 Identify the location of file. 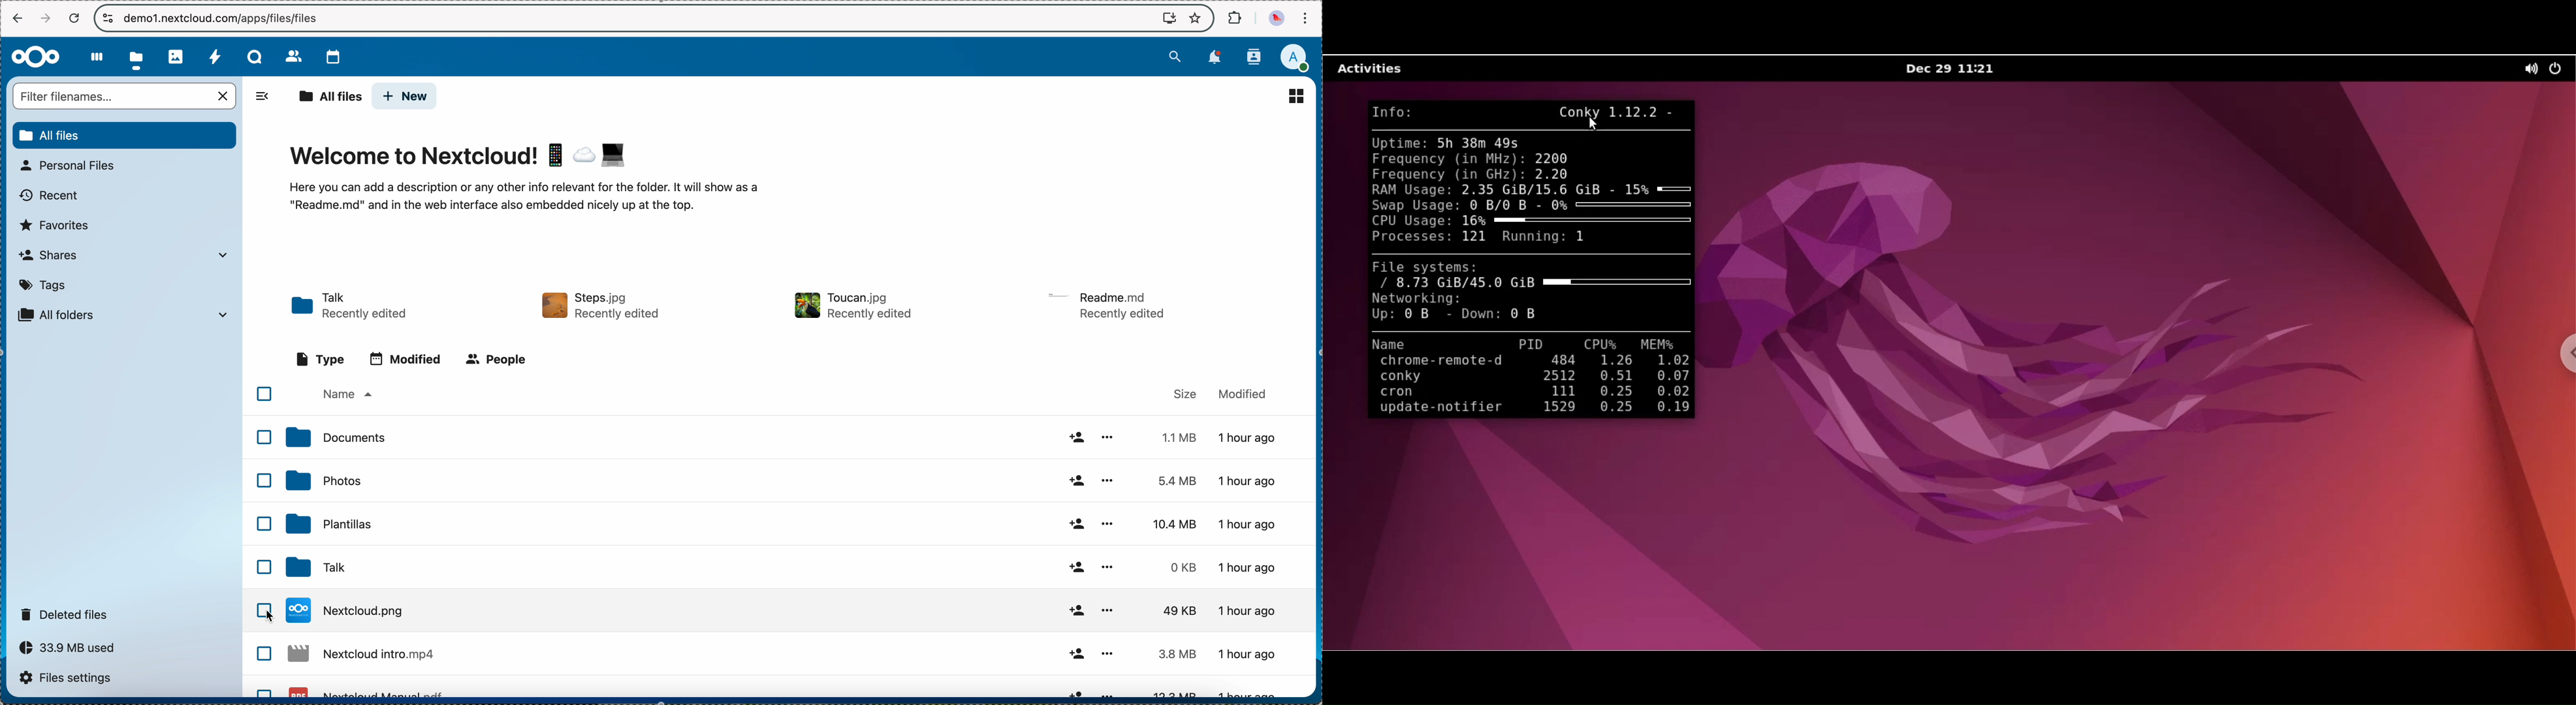
(787, 656).